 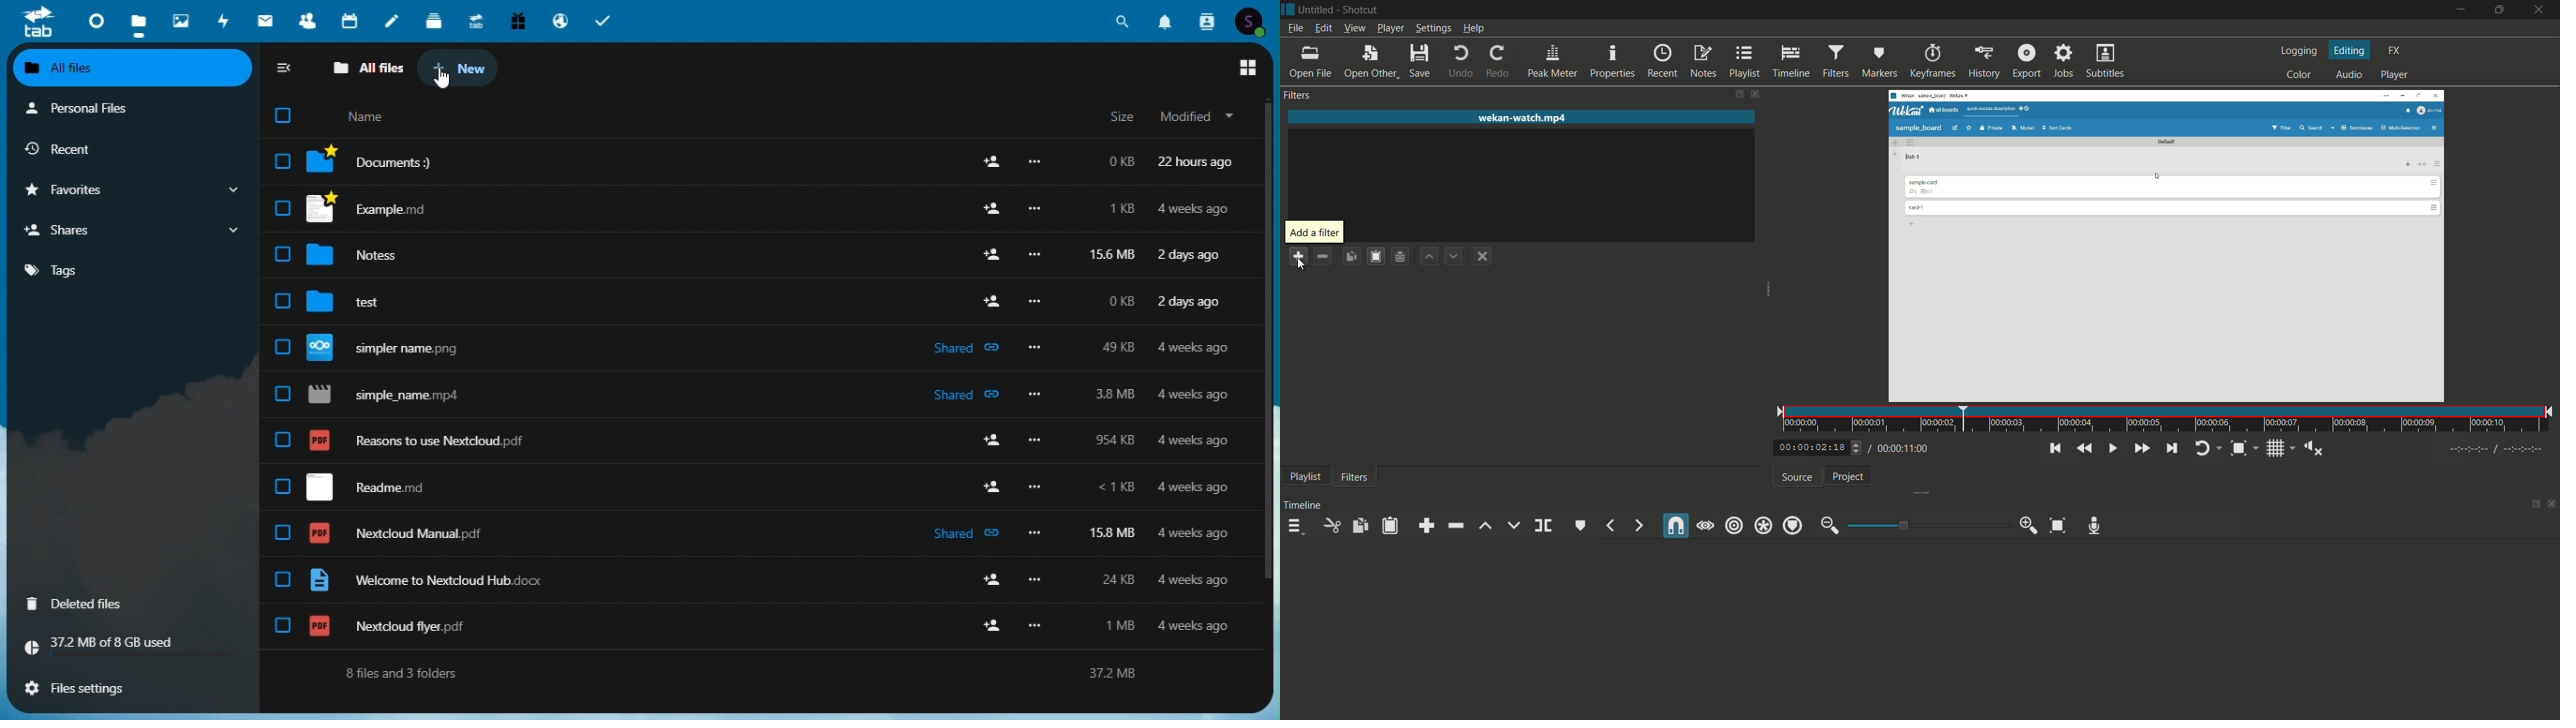 I want to click on shared, so click(x=966, y=534).